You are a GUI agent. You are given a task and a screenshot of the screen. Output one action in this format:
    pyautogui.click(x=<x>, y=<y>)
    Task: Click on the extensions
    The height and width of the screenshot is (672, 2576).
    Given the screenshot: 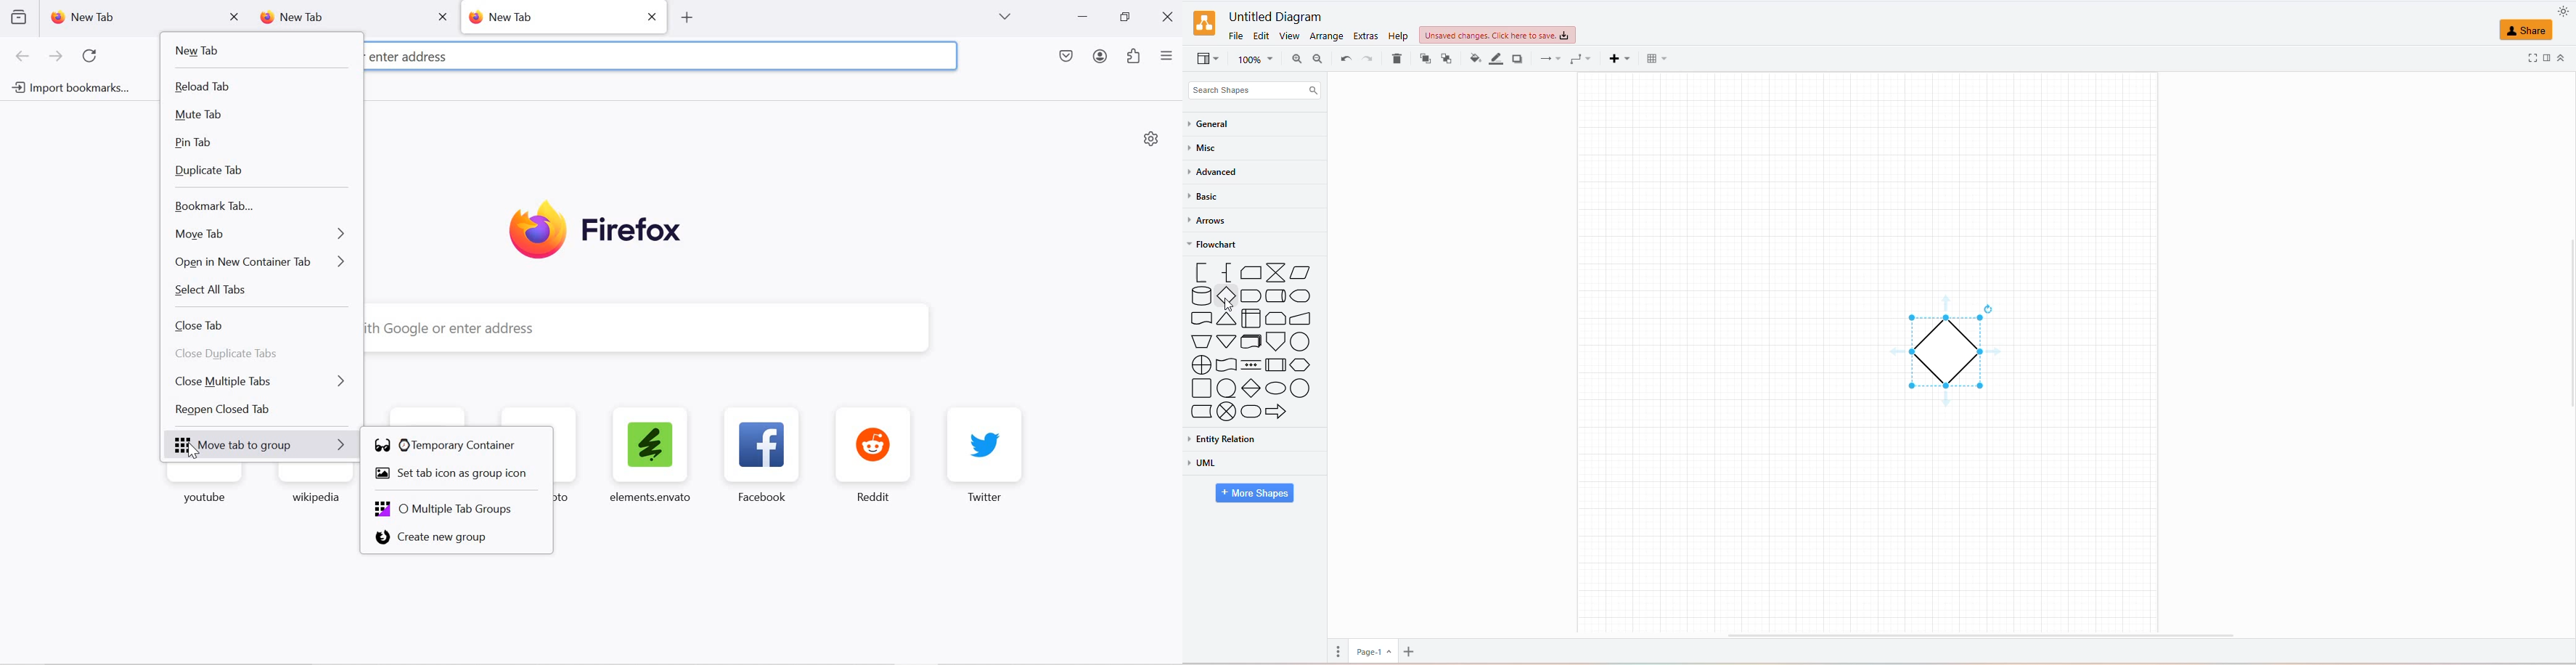 What is the action you would take?
    pyautogui.click(x=1134, y=58)
    